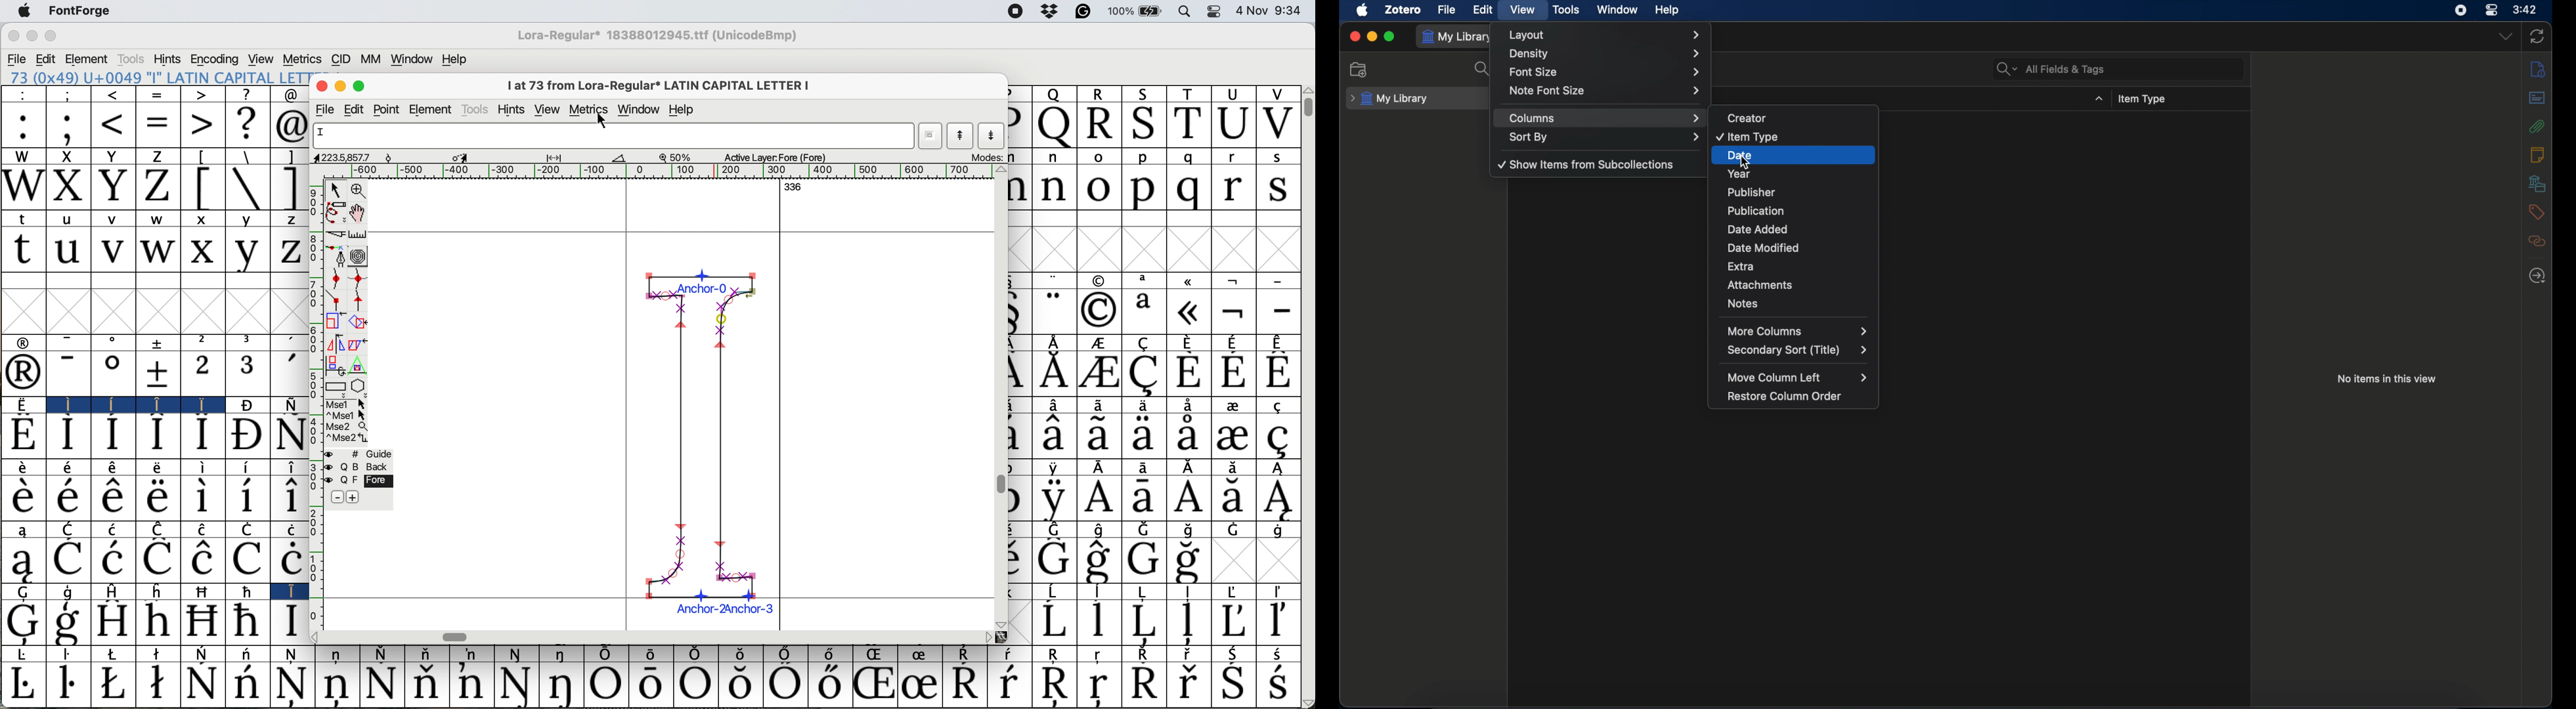  What do you see at coordinates (1279, 341) in the screenshot?
I see `Symbol` at bounding box center [1279, 341].